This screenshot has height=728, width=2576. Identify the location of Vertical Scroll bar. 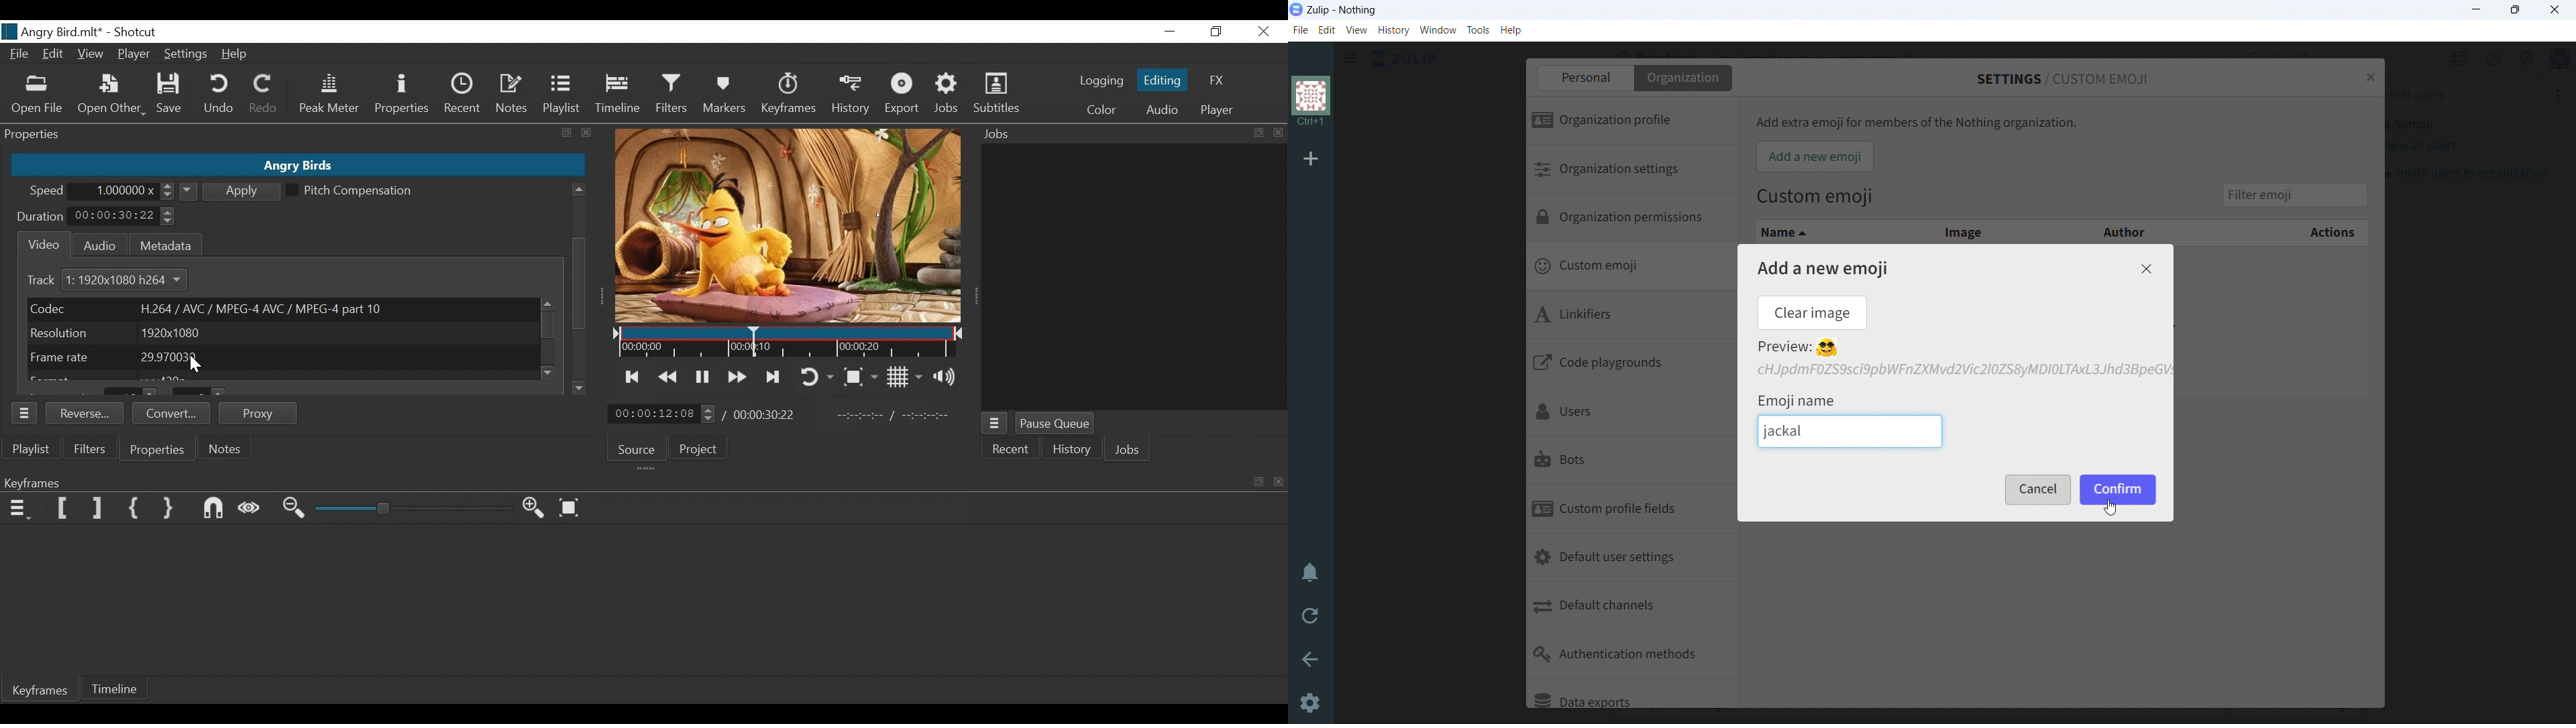
(578, 243).